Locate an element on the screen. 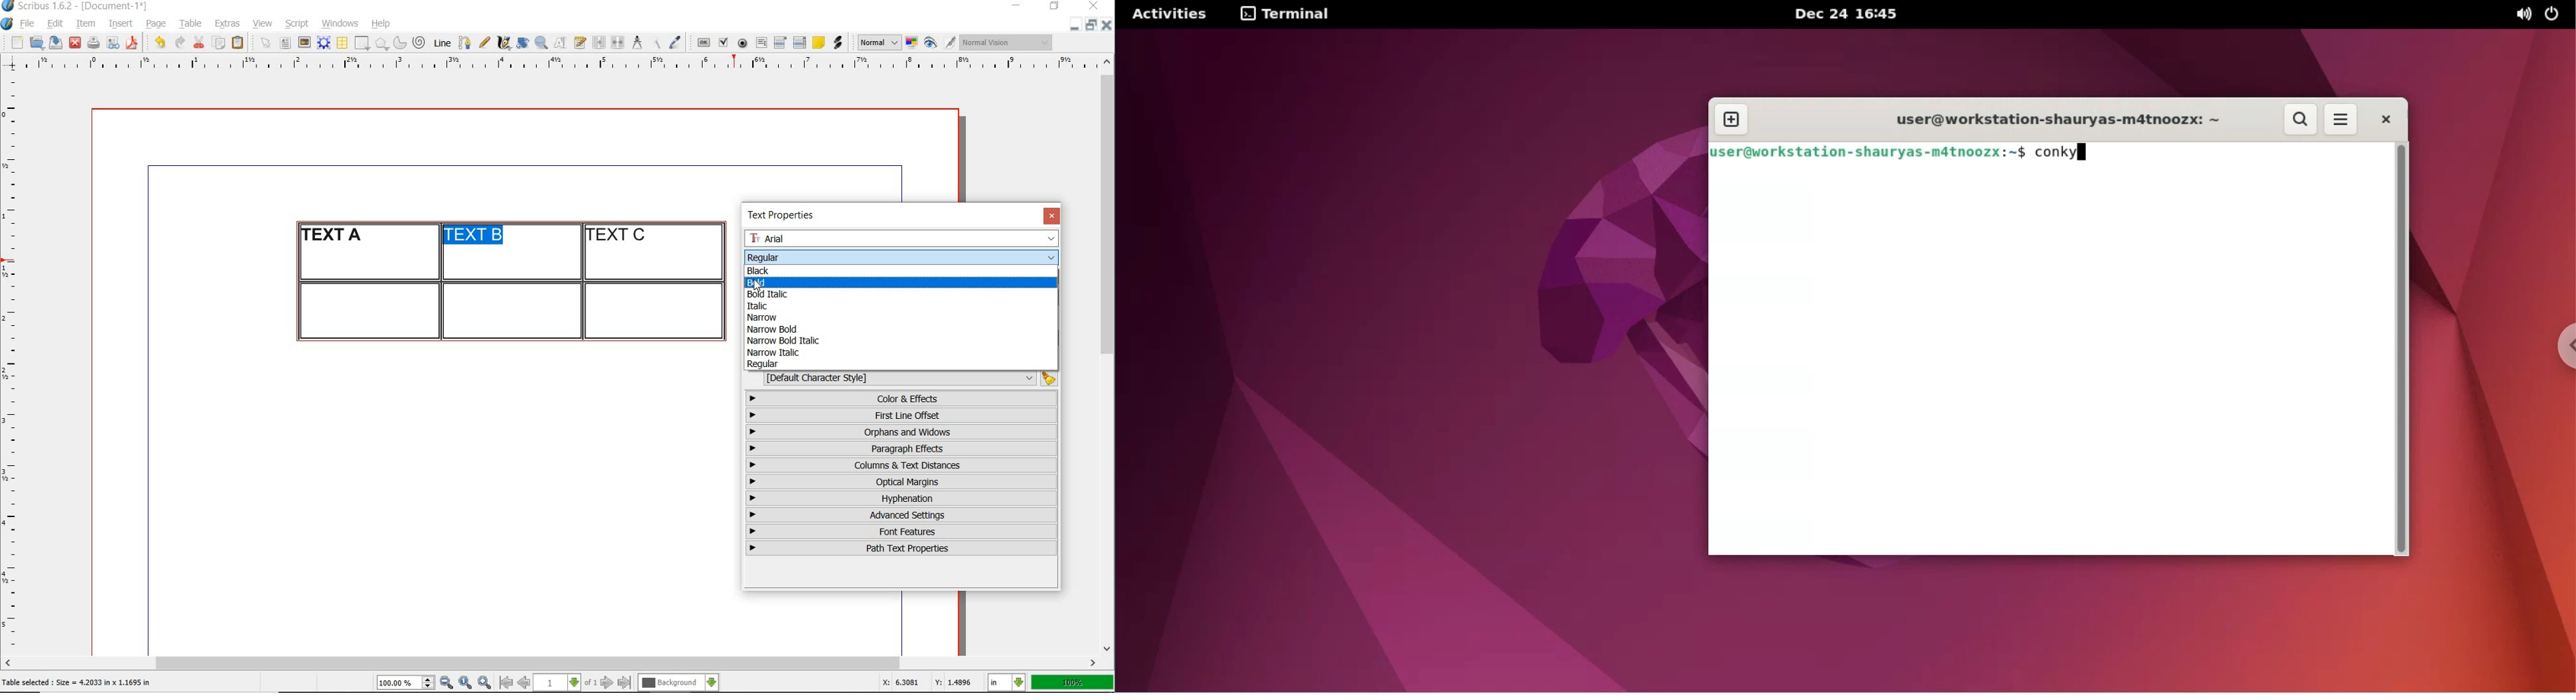 The height and width of the screenshot is (700, 2576). save as pdf is located at coordinates (134, 42).